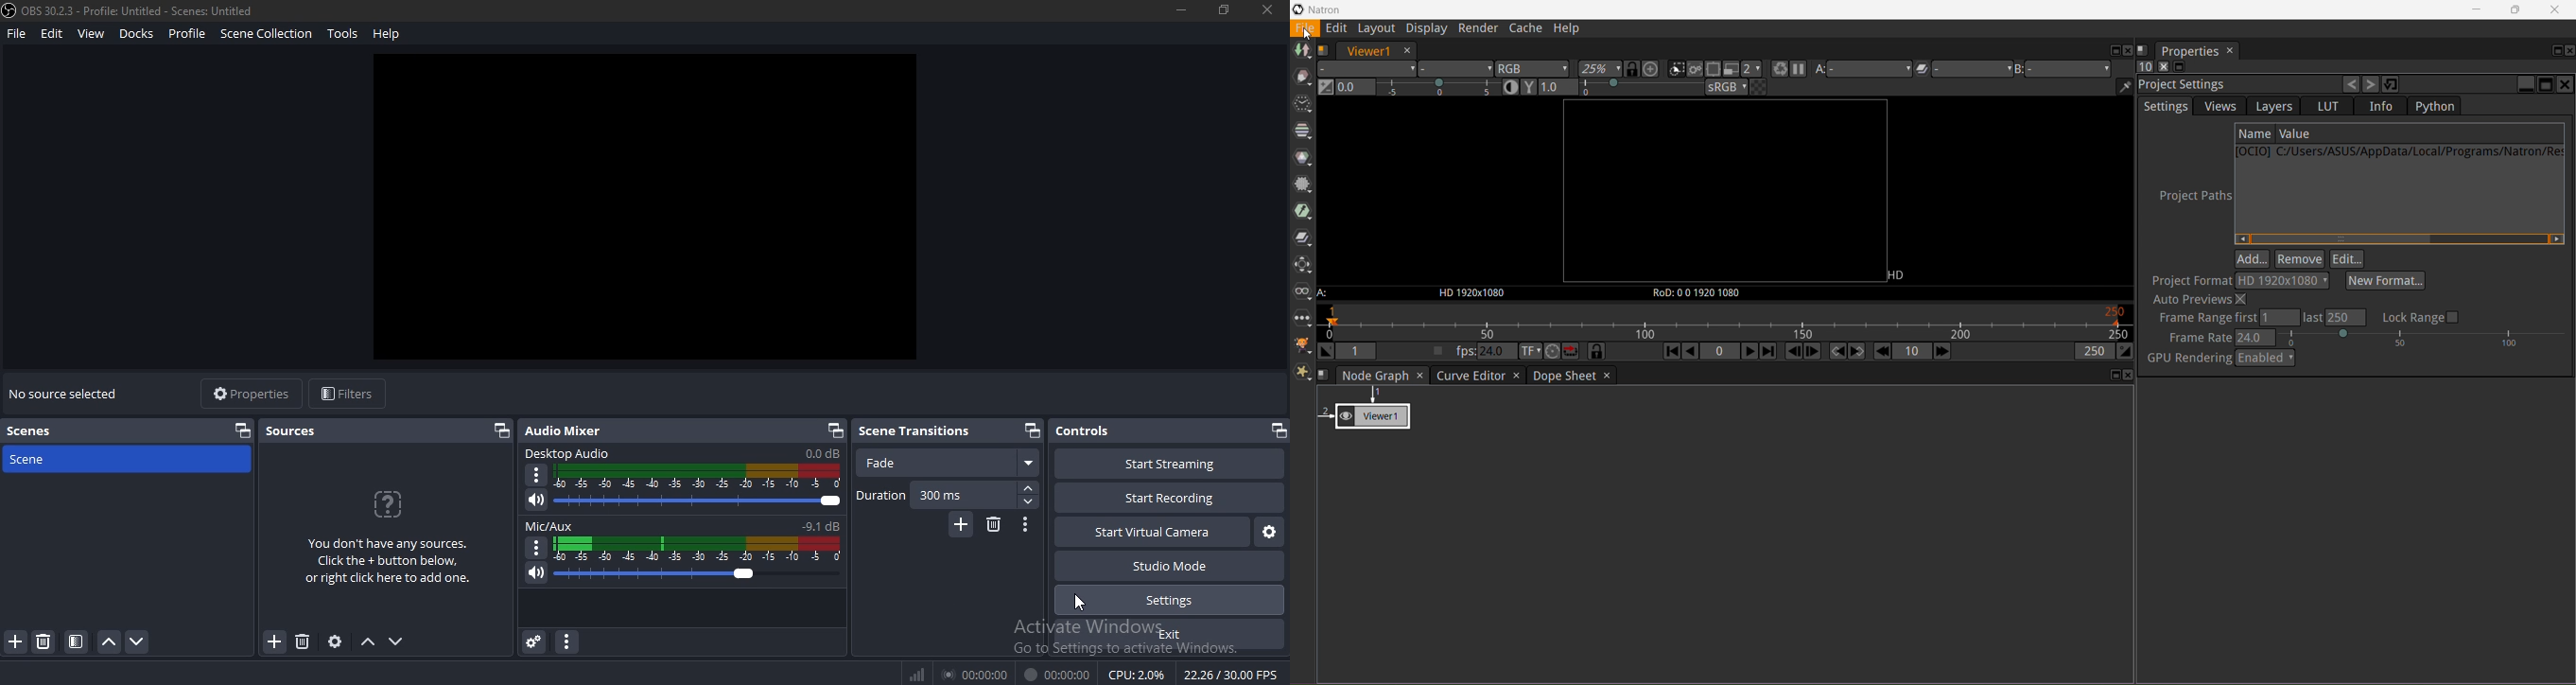  Describe the element at coordinates (680, 454) in the screenshot. I see `desktop audio` at that location.